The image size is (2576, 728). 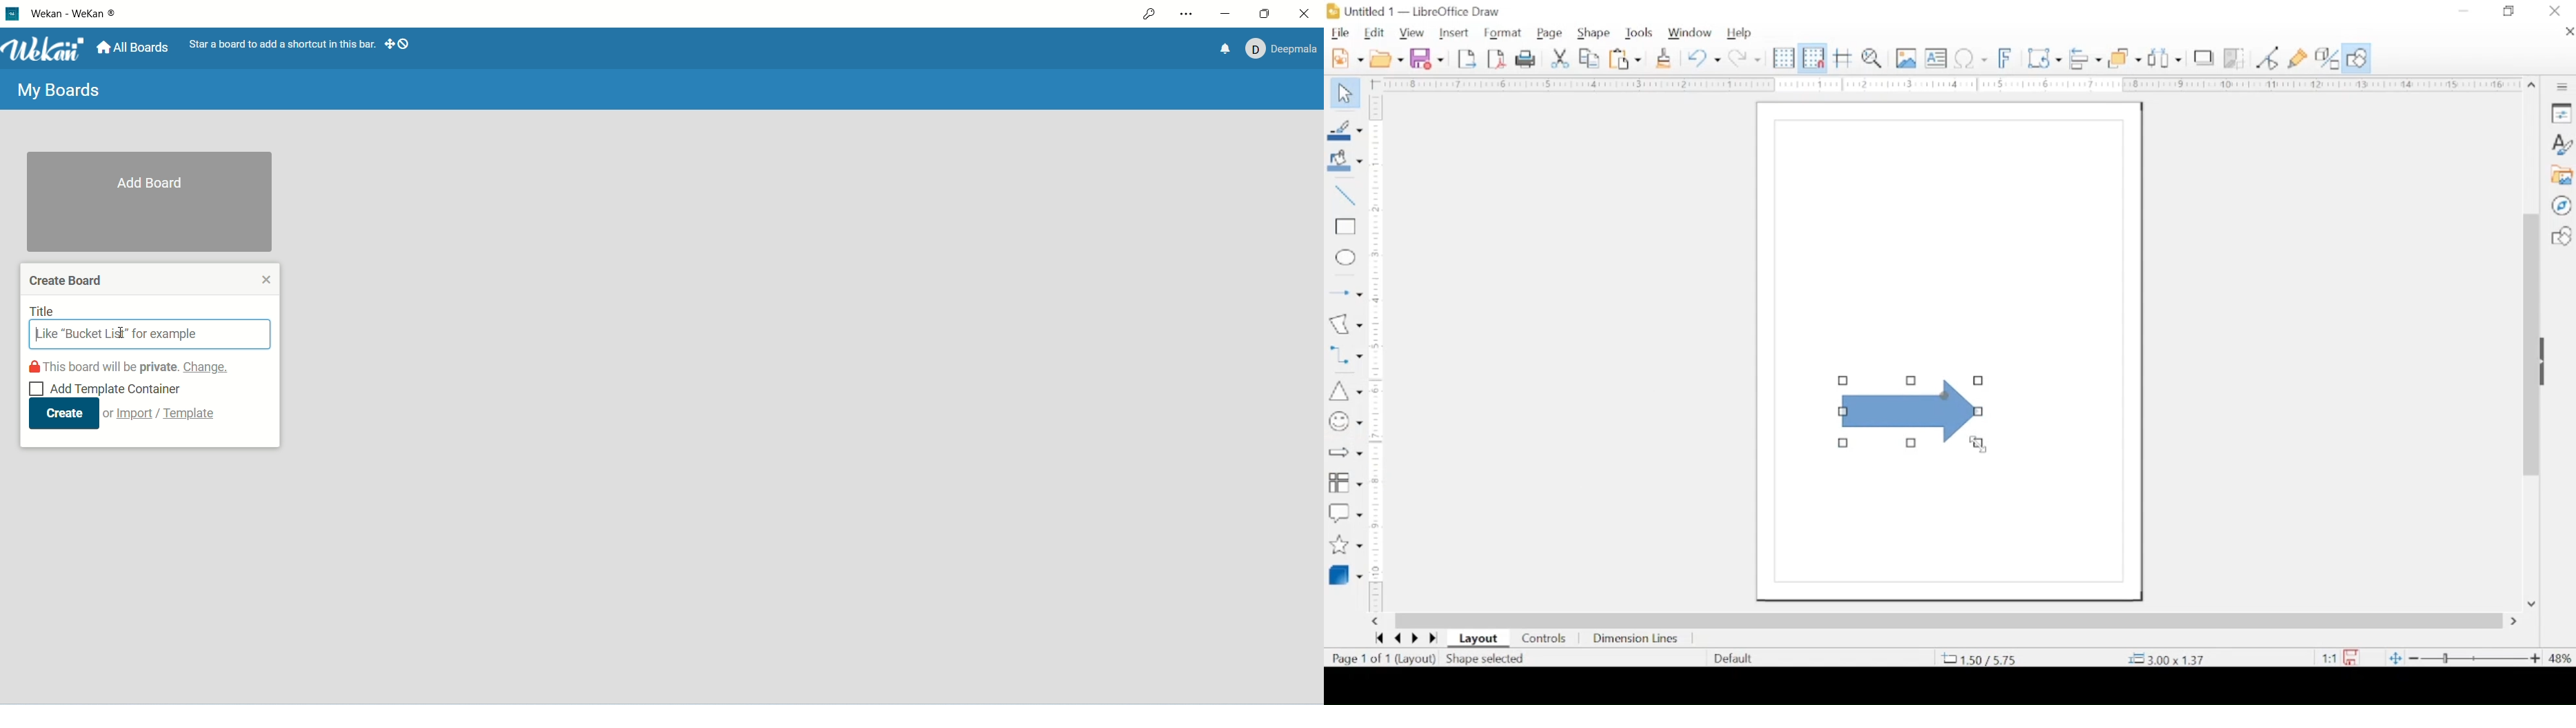 I want to click on Add template container, so click(x=110, y=389).